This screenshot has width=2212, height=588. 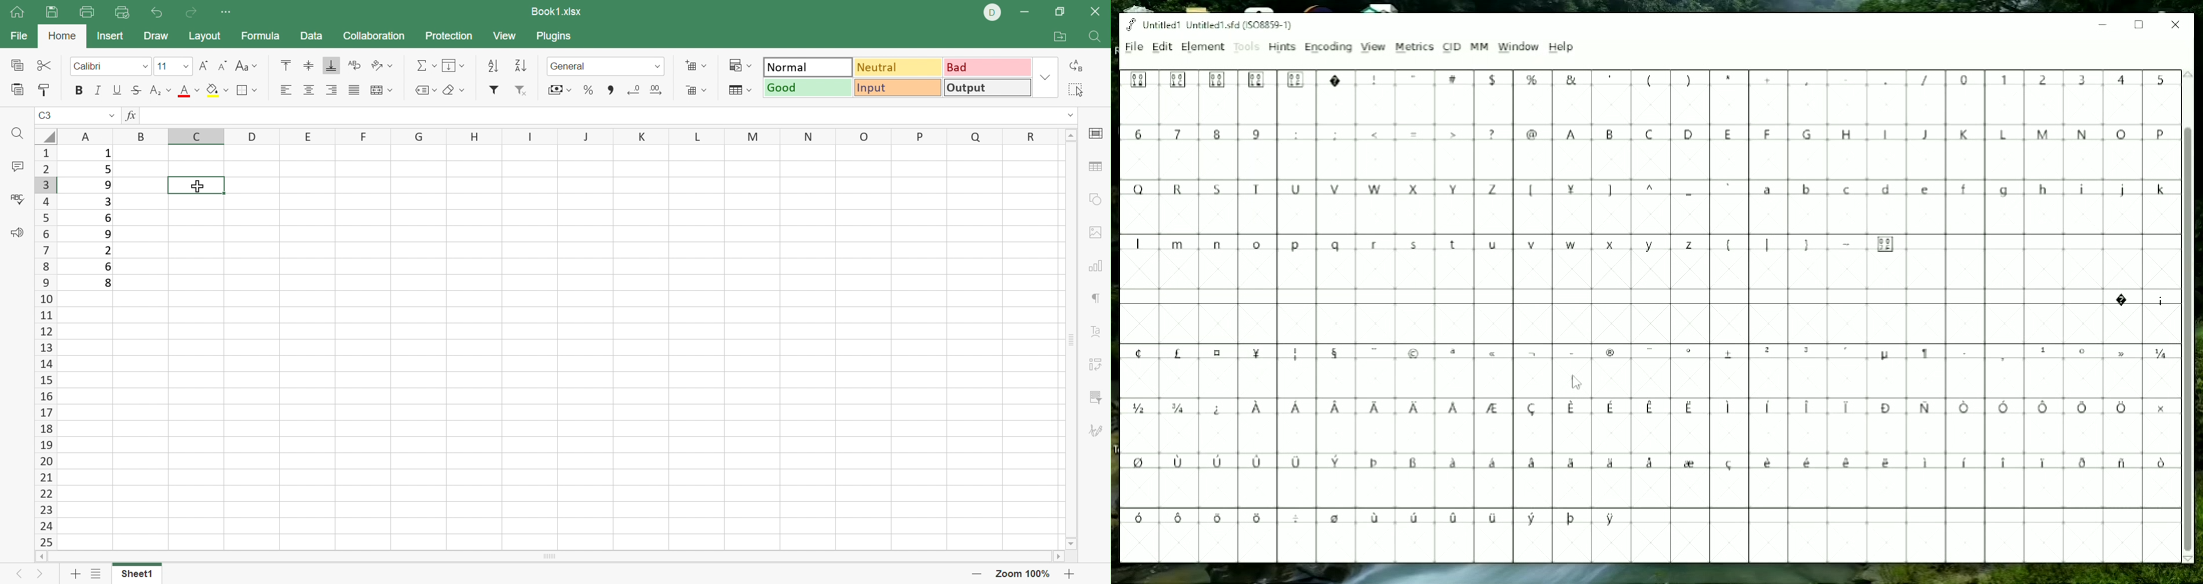 What do you see at coordinates (16, 166) in the screenshot?
I see `Comment` at bounding box center [16, 166].